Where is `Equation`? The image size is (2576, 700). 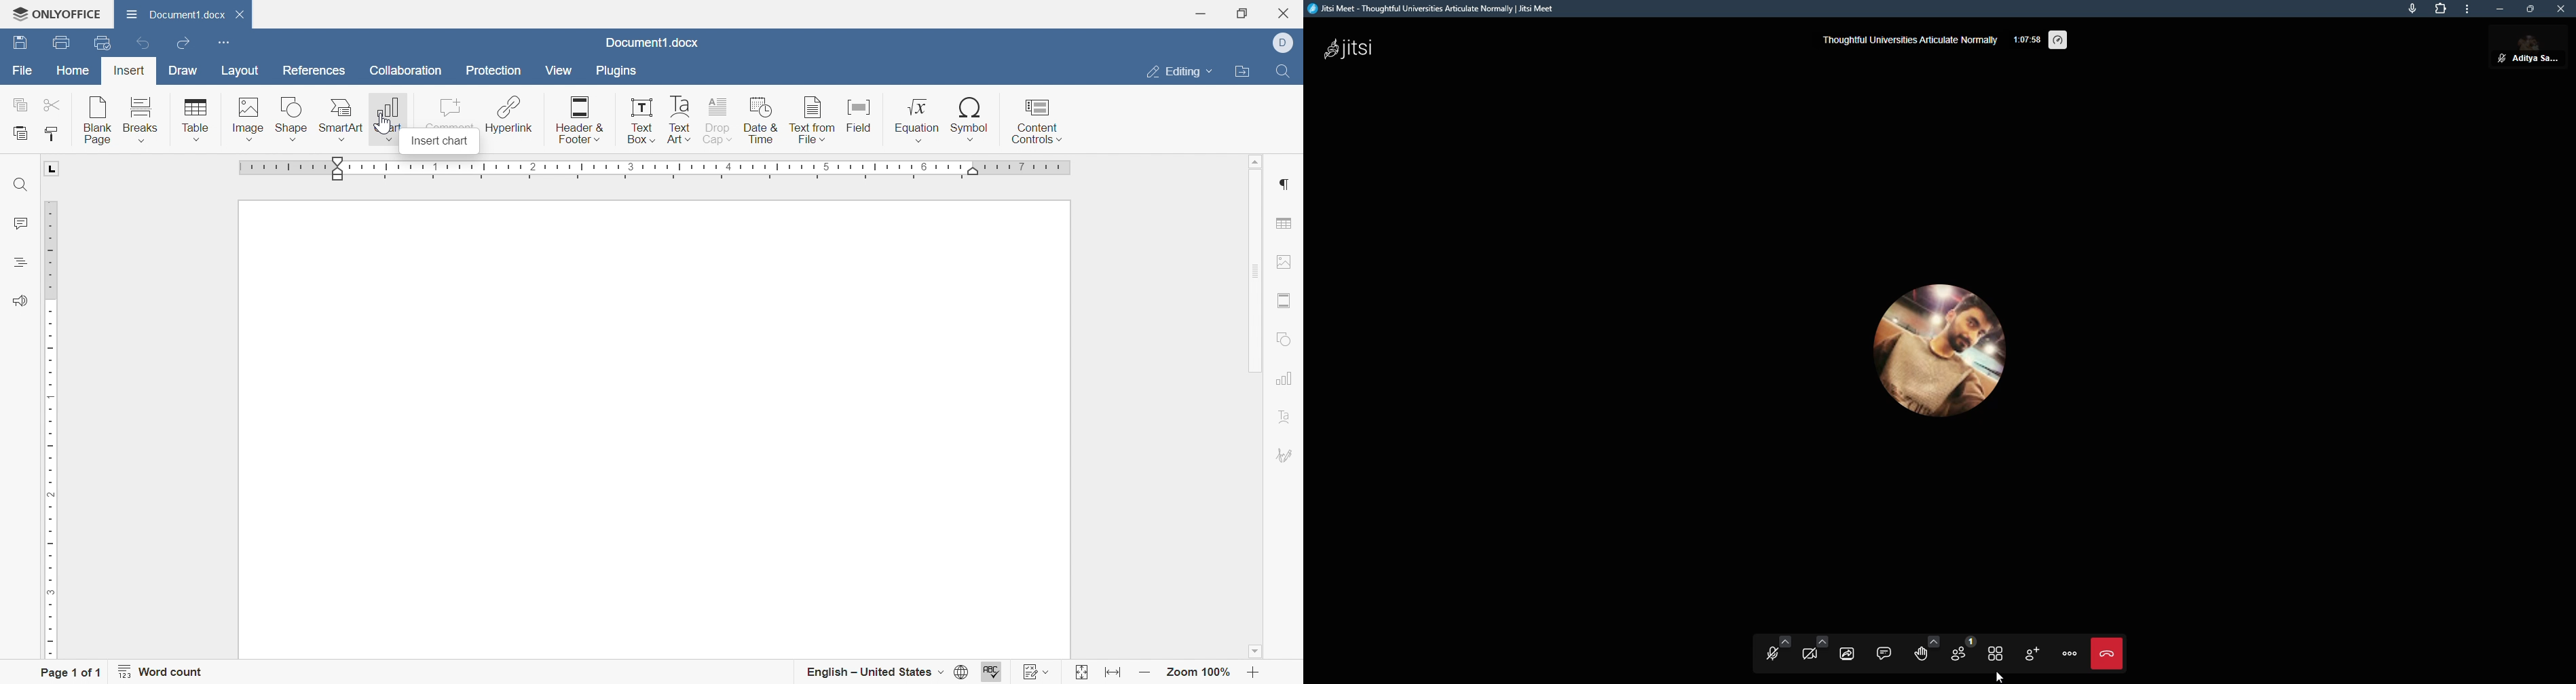 Equation is located at coordinates (915, 119).